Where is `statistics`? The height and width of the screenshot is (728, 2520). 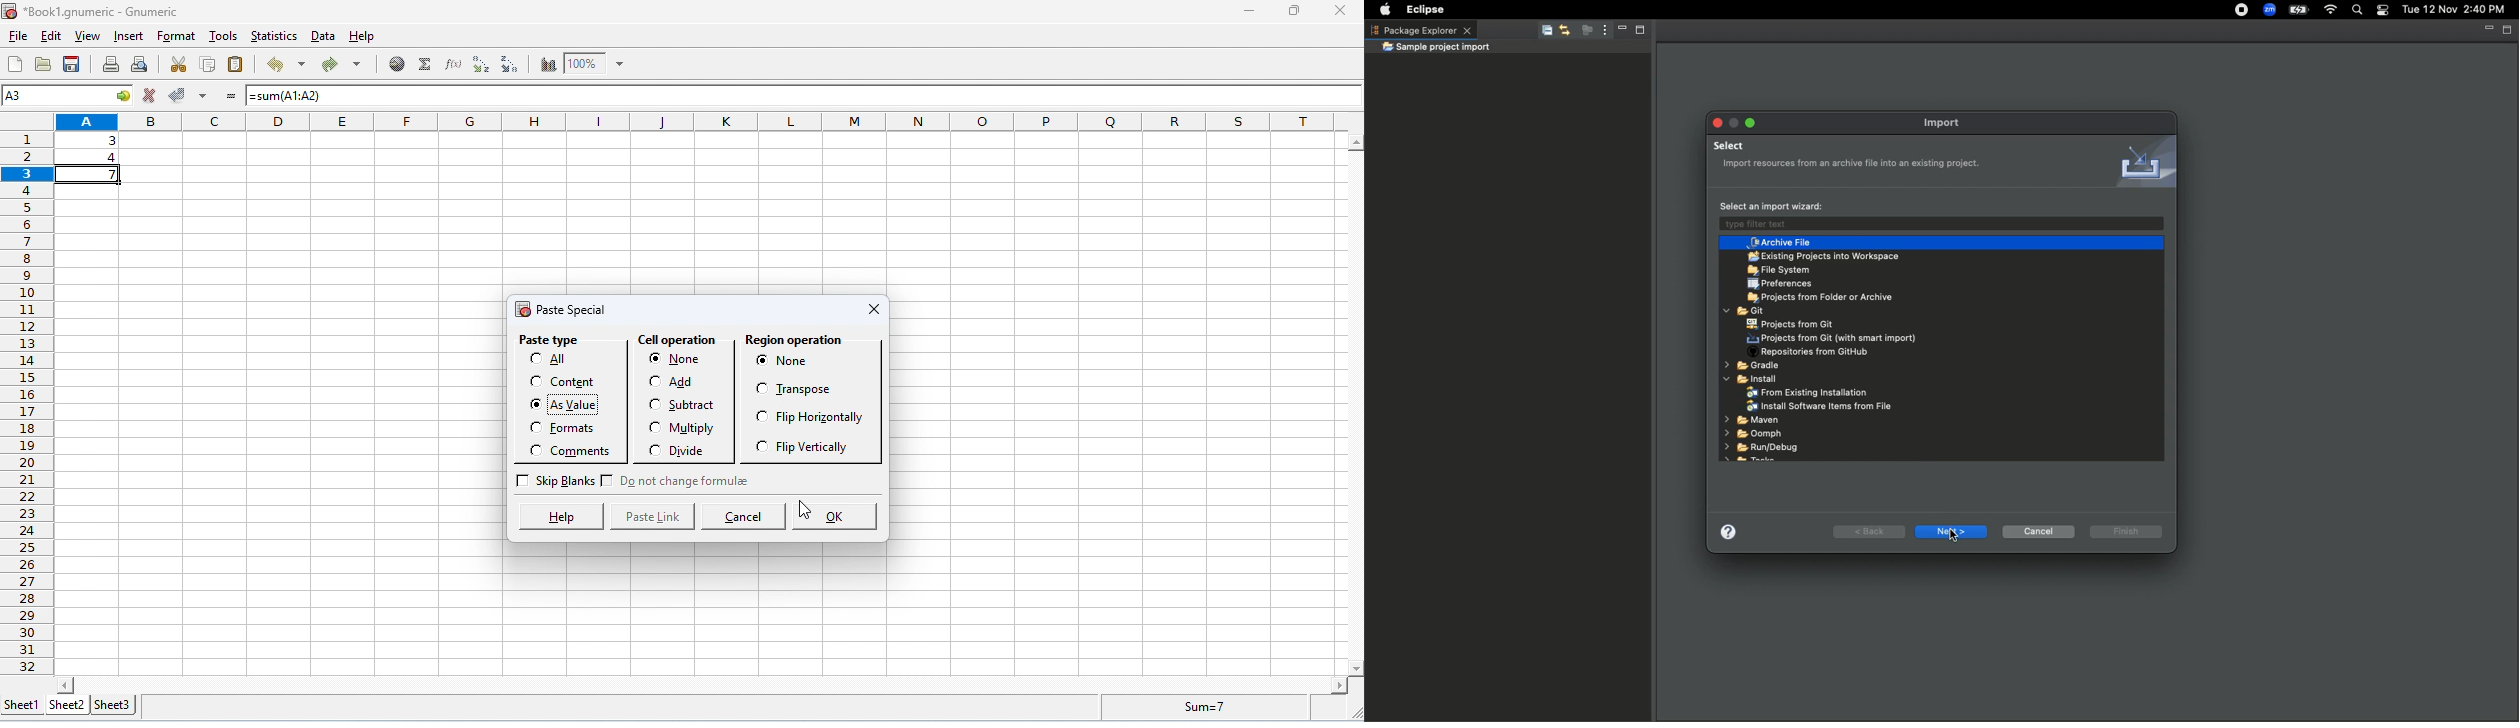
statistics is located at coordinates (275, 37).